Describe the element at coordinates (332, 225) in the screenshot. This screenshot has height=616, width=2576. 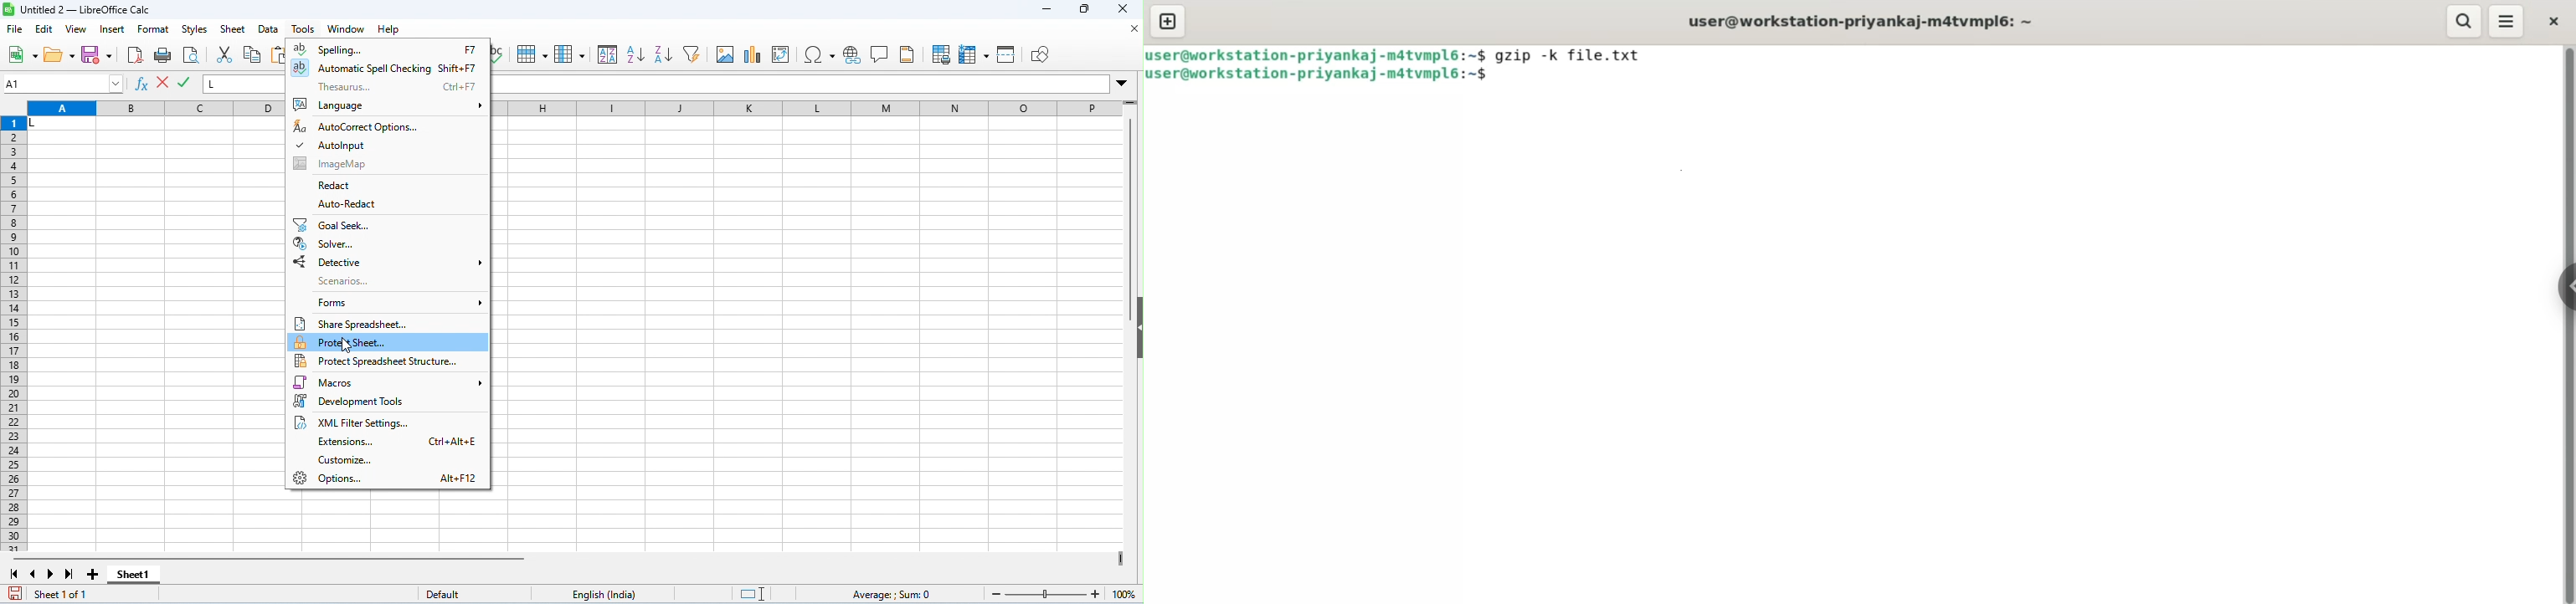
I see `goal seek` at that location.